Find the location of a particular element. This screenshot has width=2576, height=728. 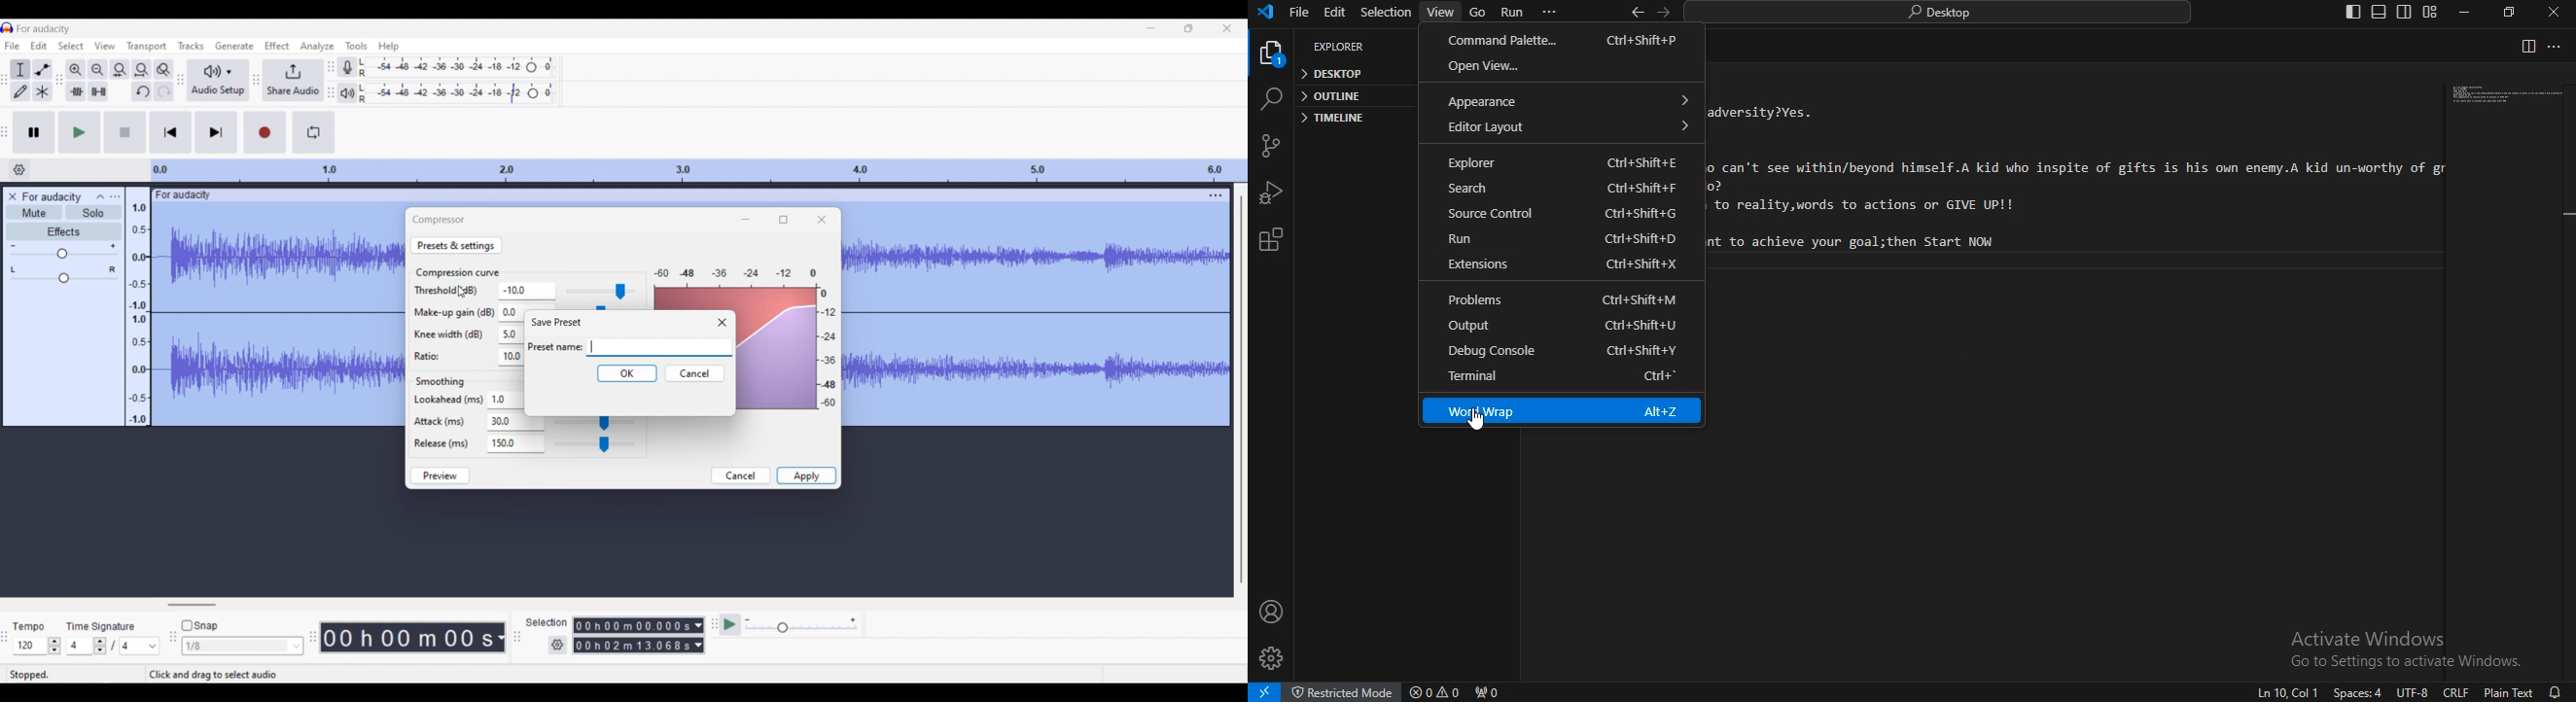

Trim audio outside selection is located at coordinates (76, 92).